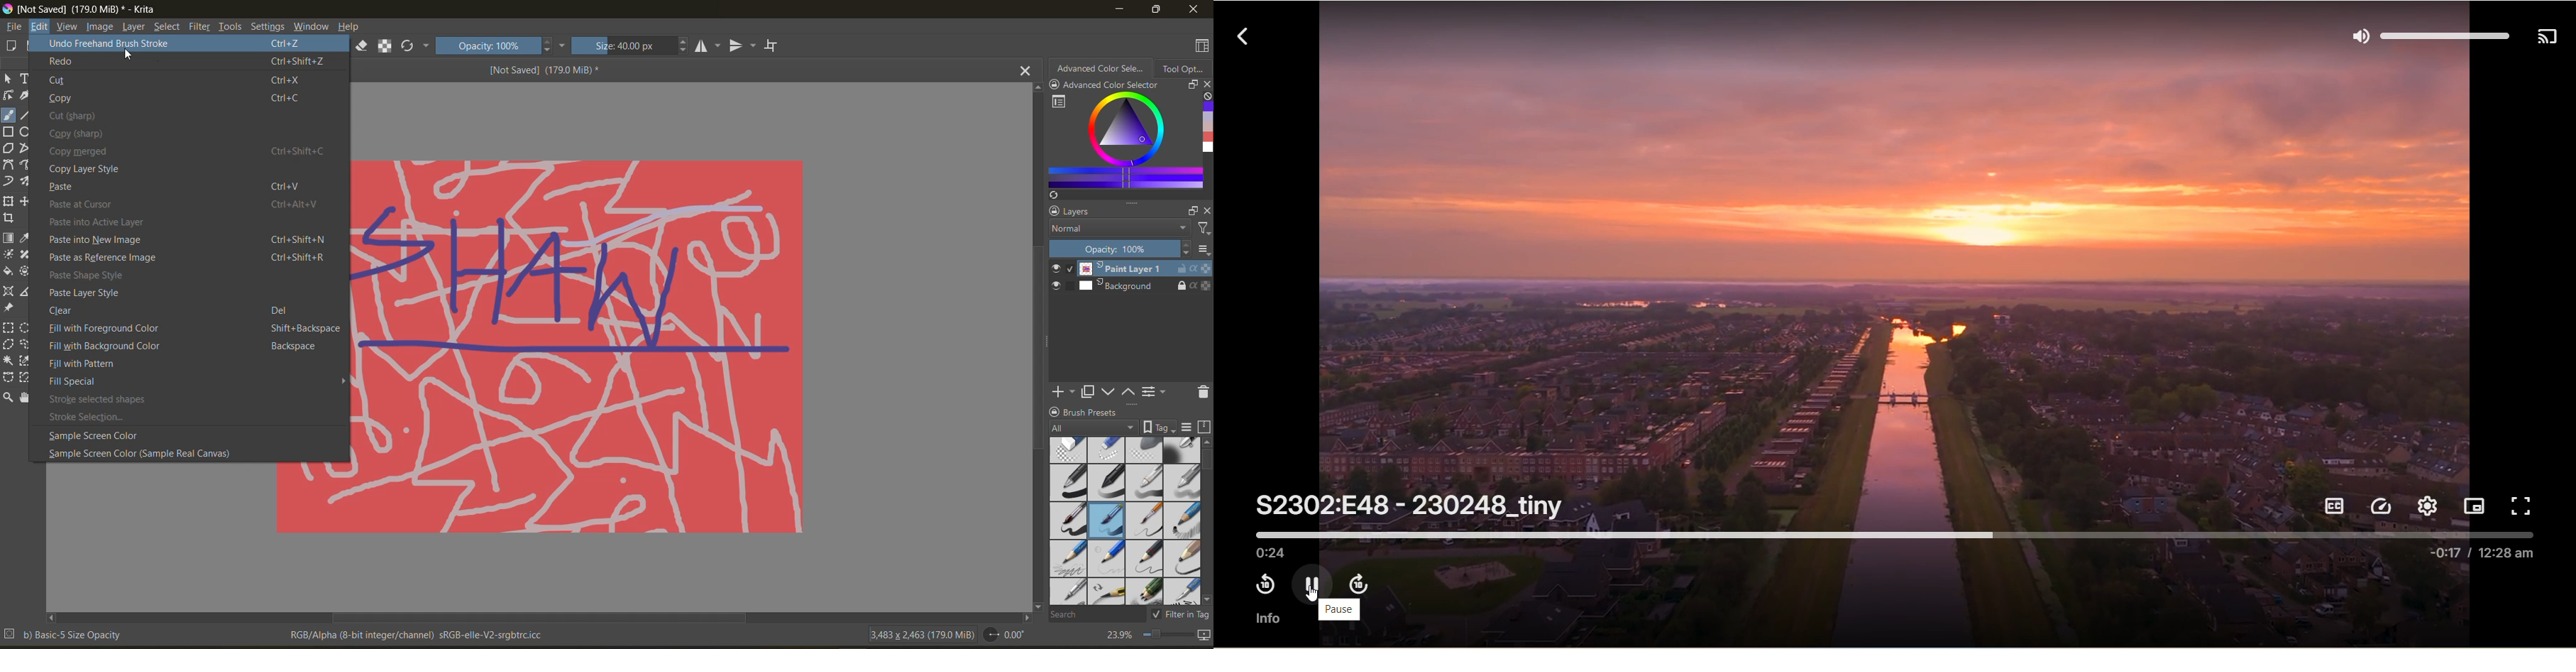 The width and height of the screenshot is (2576, 672). Describe the element at coordinates (1120, 147) in the screenshot. I see `advanced color selector` at that location.